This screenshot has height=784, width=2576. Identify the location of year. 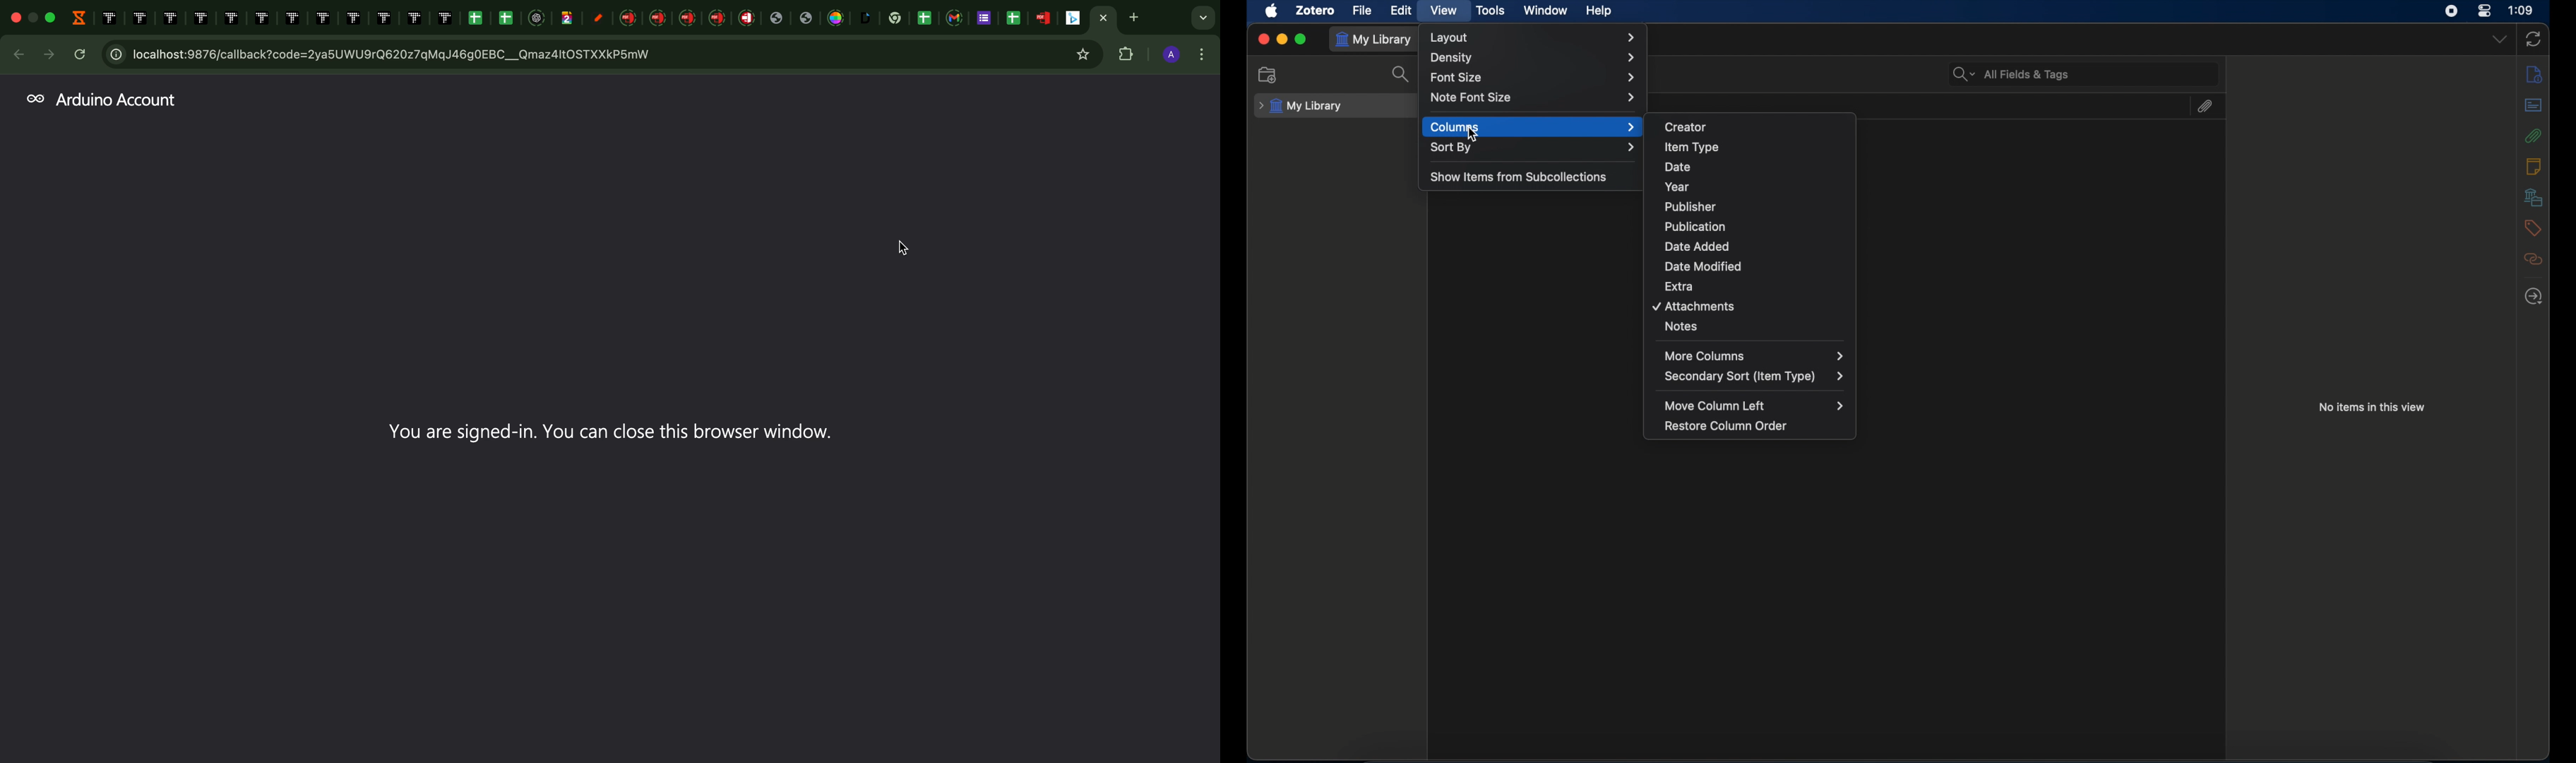
(1677, 187).